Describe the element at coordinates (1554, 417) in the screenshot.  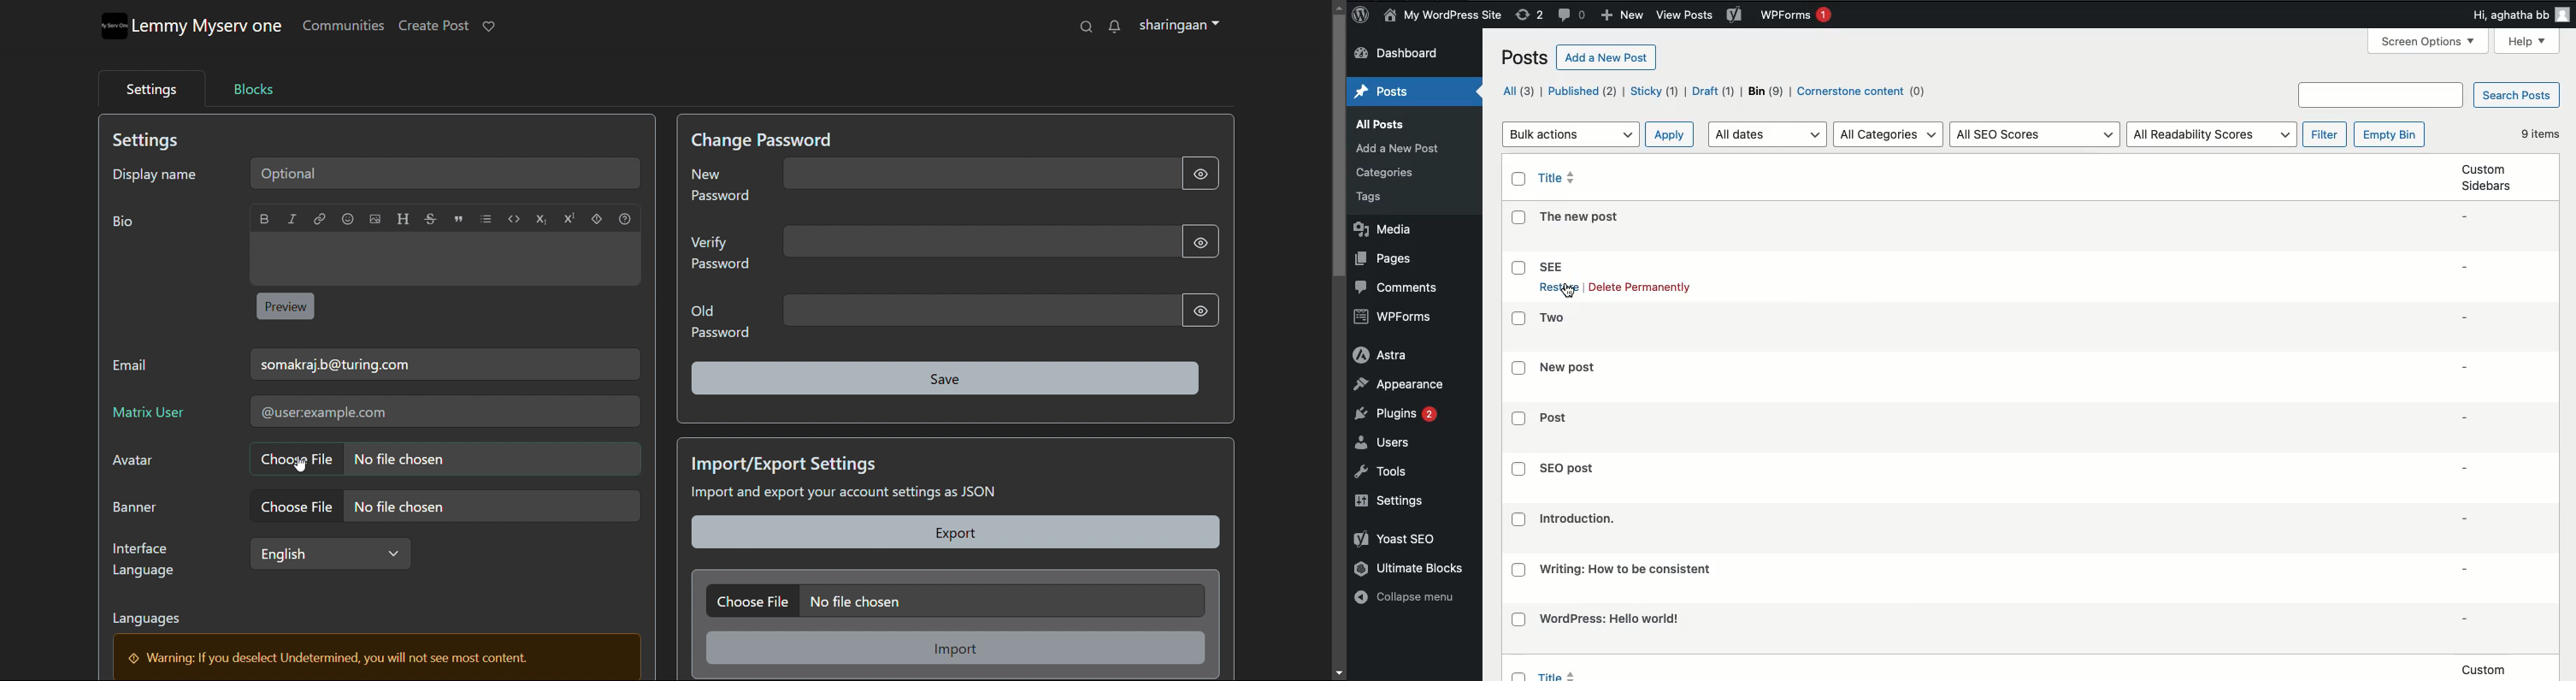
I see `Title` at that location.